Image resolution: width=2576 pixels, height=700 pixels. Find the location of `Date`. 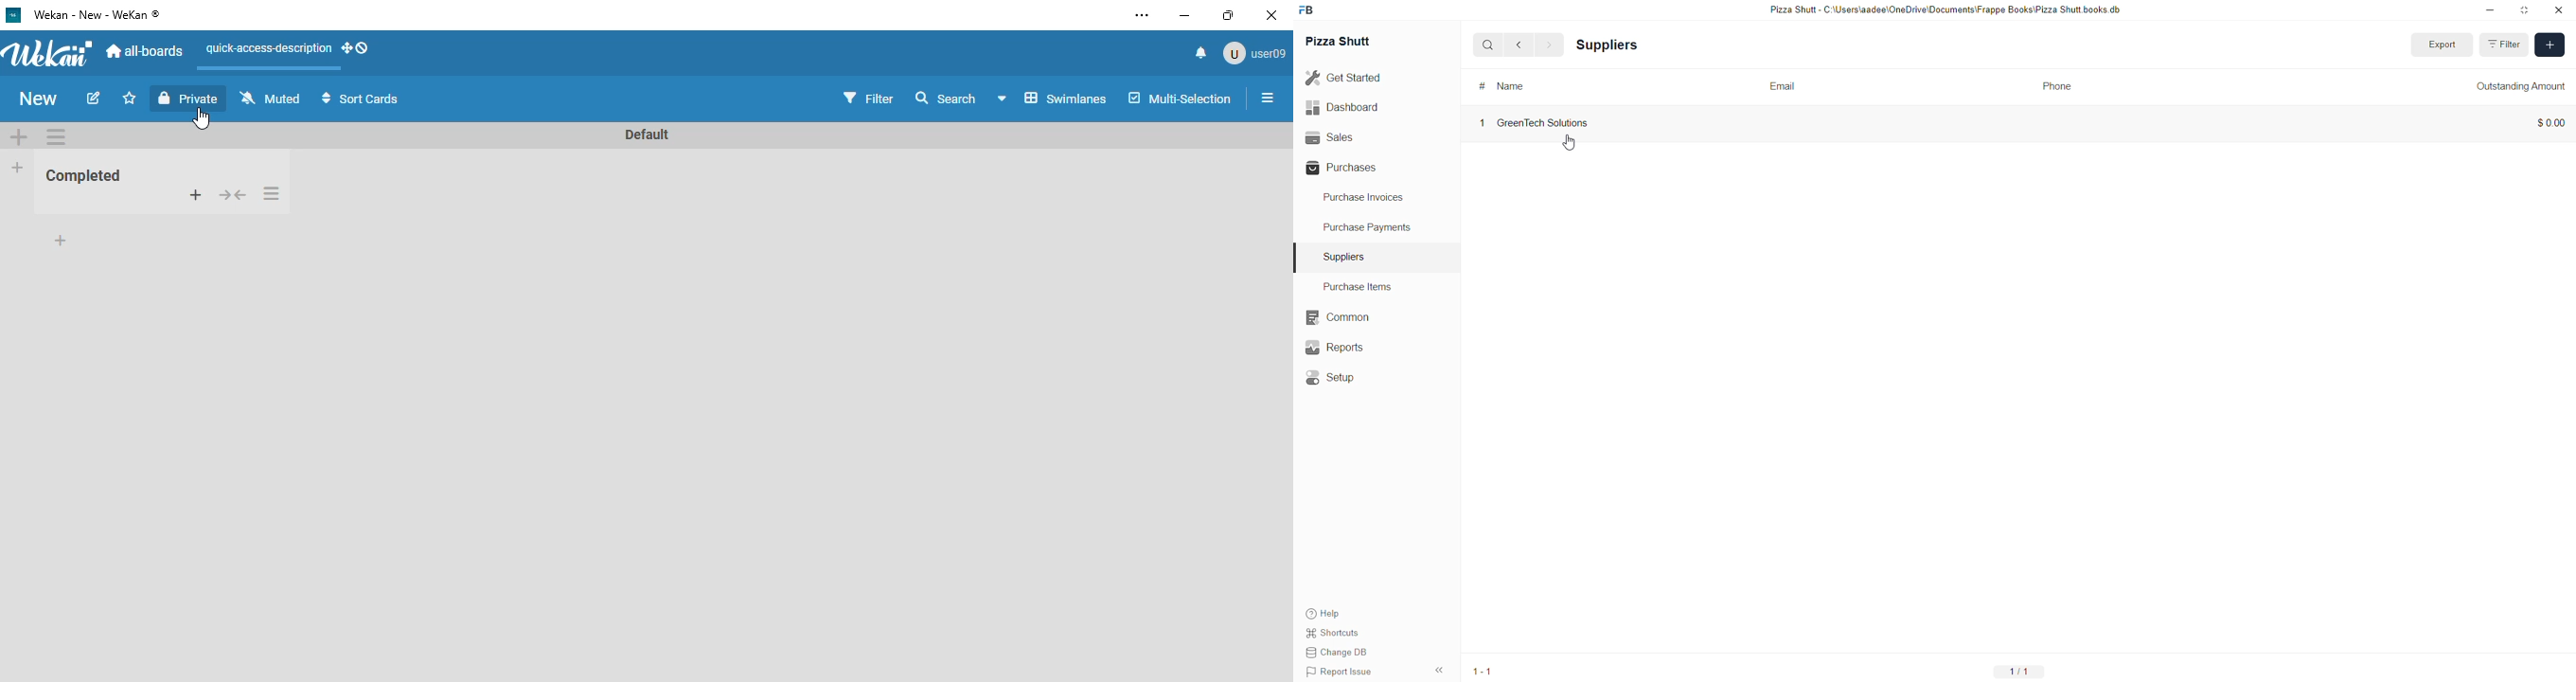

Date is located at coordinates (2054, 88).